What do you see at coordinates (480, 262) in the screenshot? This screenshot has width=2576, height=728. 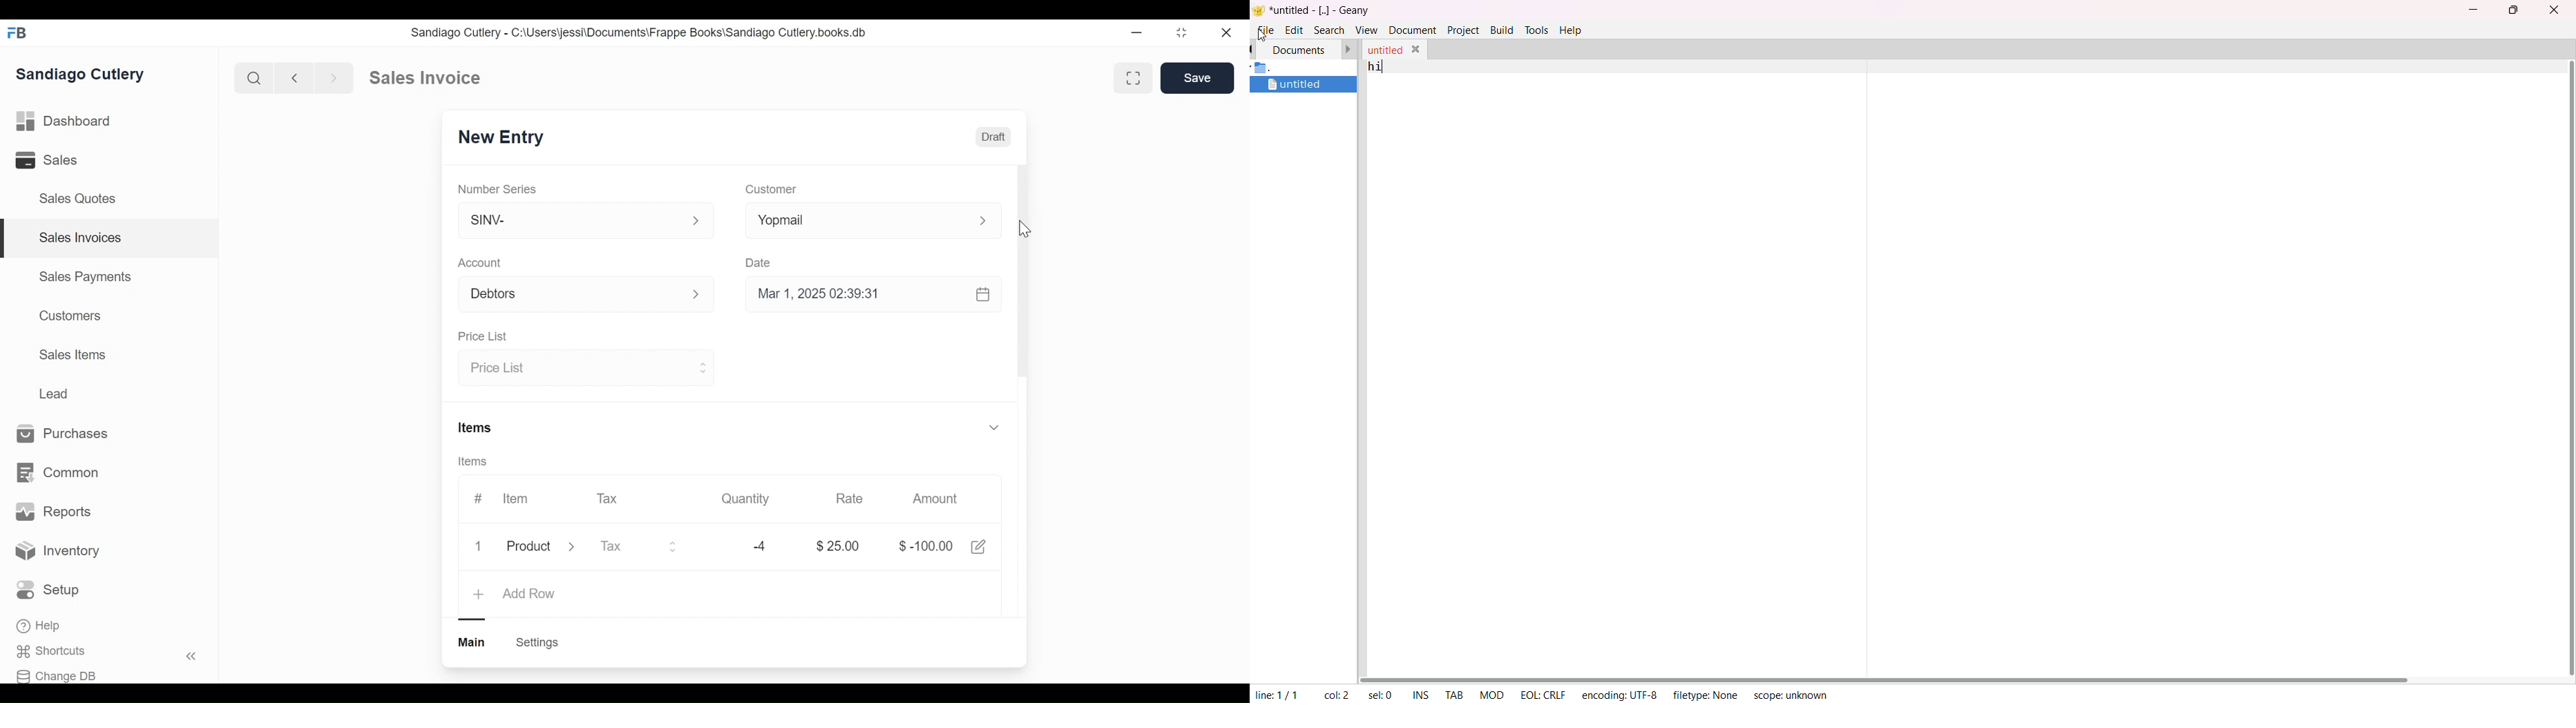 I see `Account` at bounding box center [480, 262].